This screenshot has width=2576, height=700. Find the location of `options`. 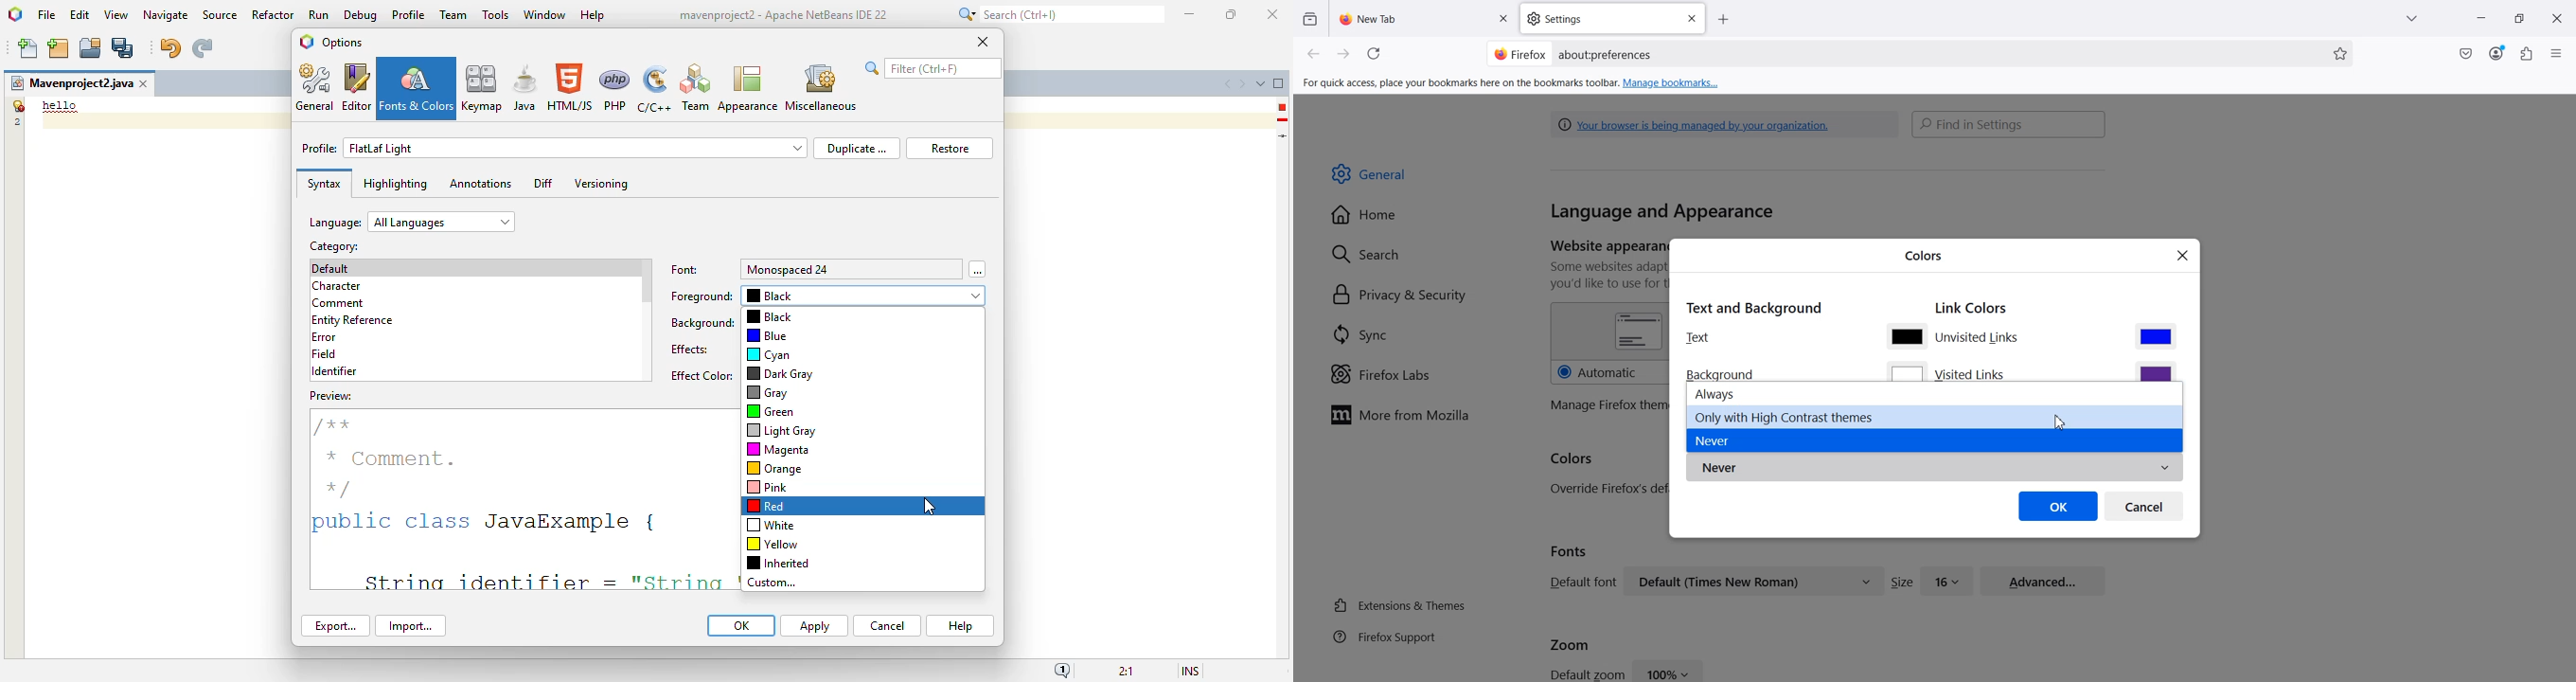

options is located at coordinates (342, 42).